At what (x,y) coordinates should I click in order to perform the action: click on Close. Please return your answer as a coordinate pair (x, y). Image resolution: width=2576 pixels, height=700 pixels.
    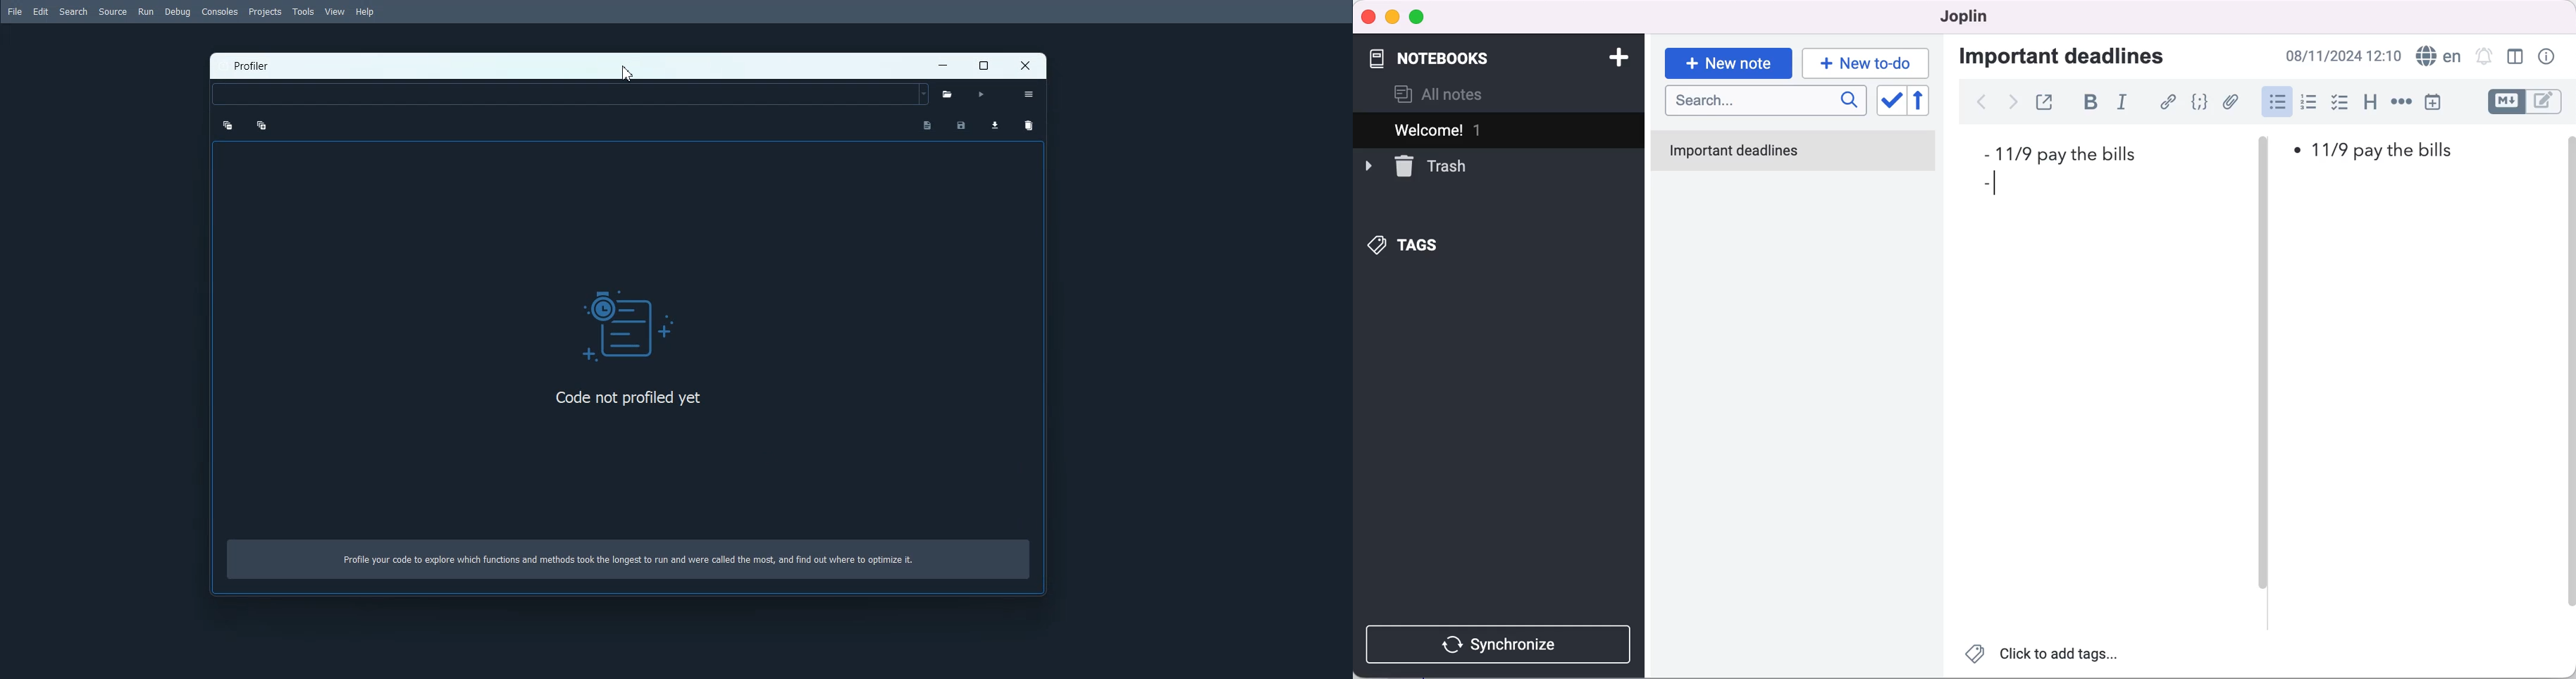
    Looking at the image, I should click on (1024, 65).